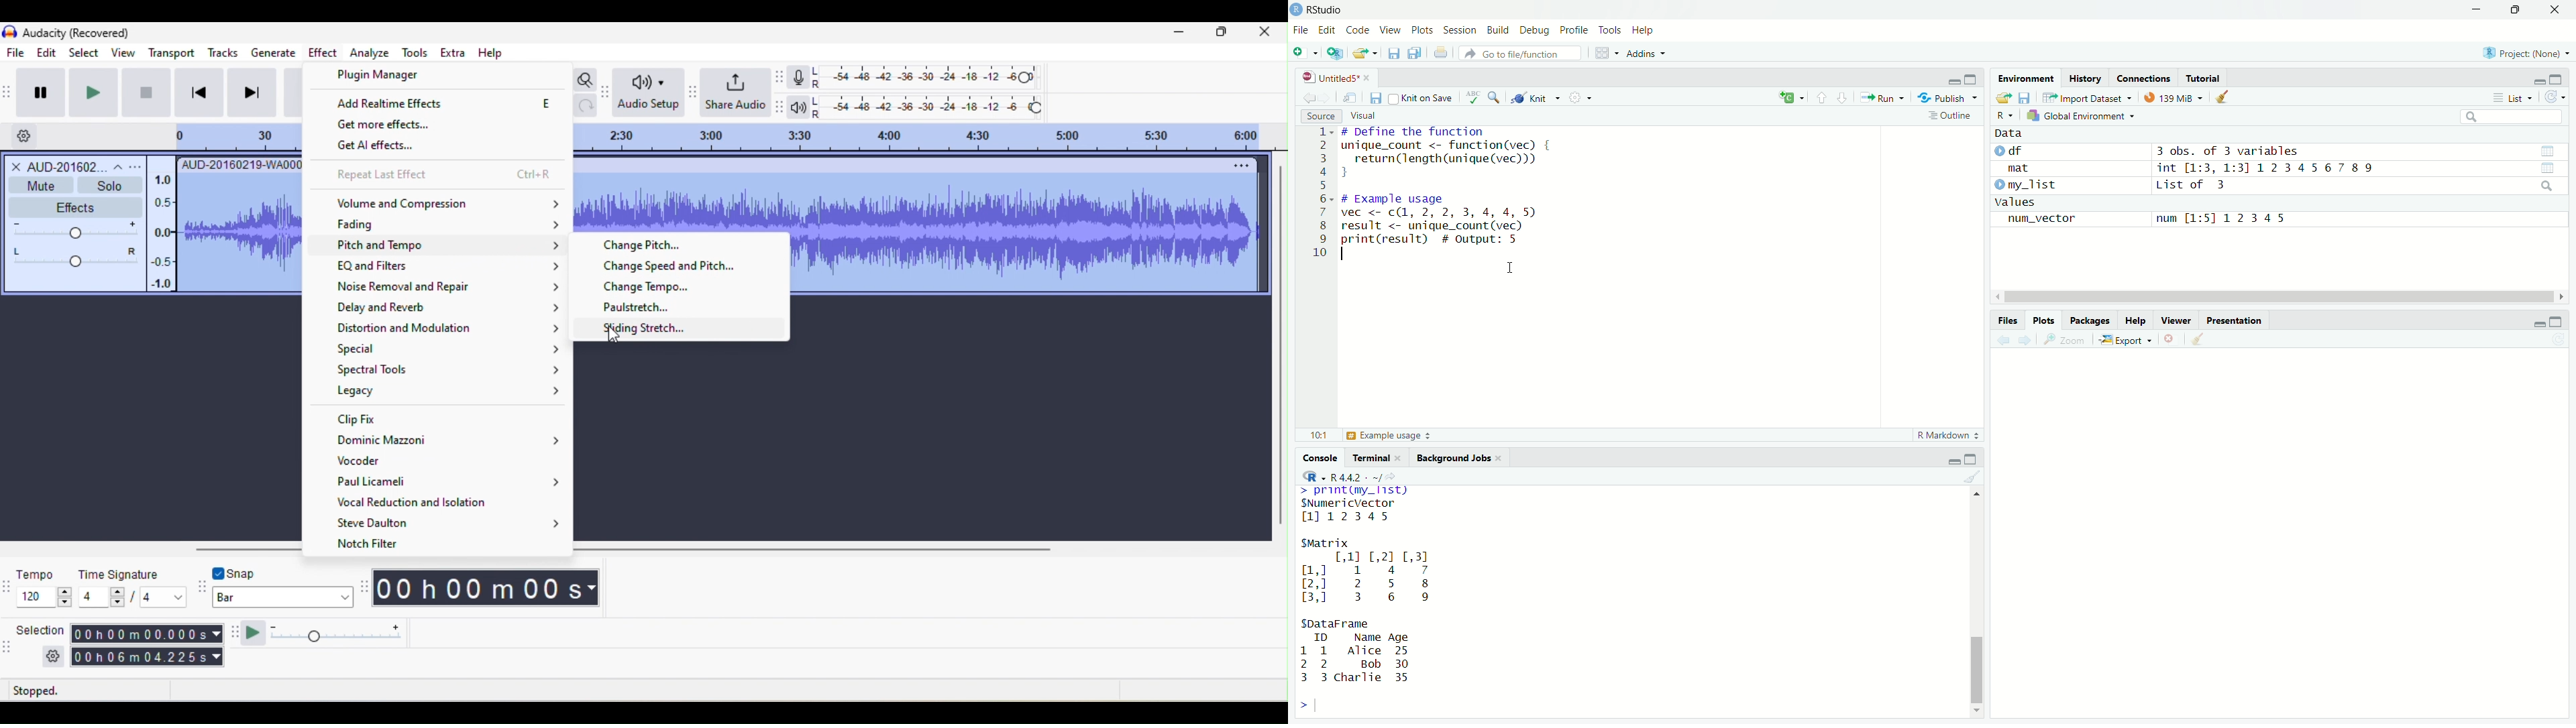 This screenshot has height=728, width=2576. I want to click on time signature, so click(133, 586).